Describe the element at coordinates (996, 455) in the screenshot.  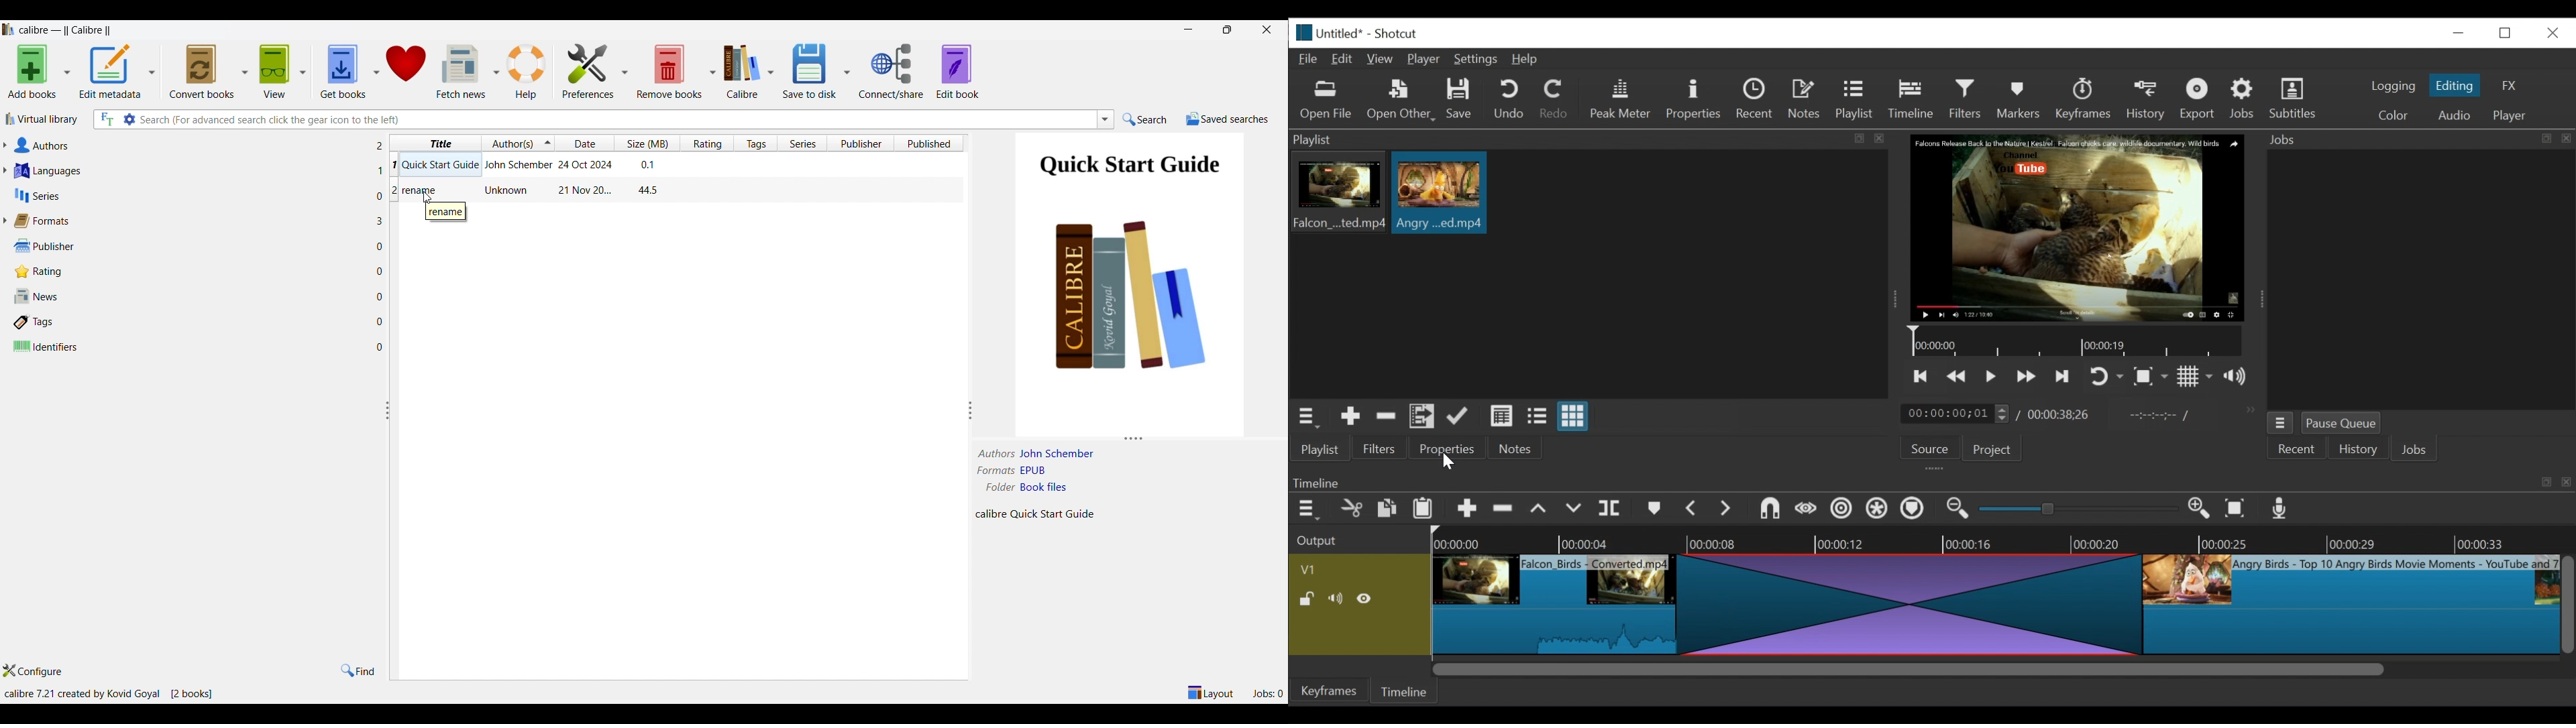
I see `authors` at that location.